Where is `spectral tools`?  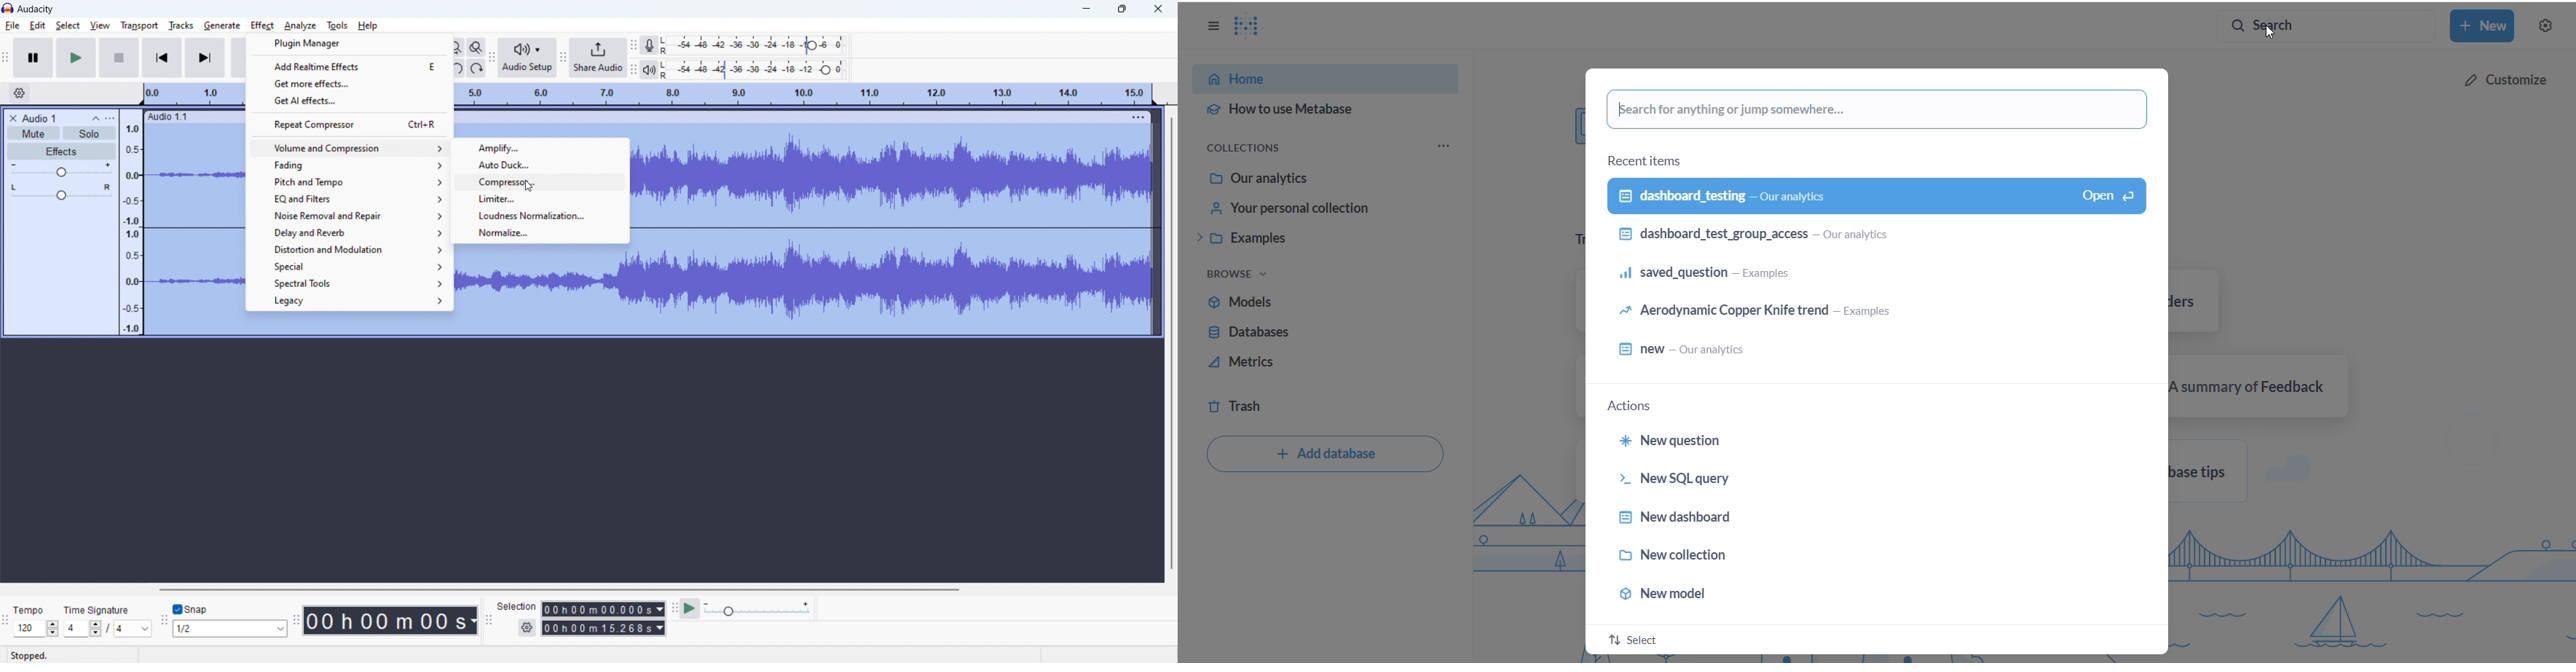 spectral tools is located at coordinates (347, 282).